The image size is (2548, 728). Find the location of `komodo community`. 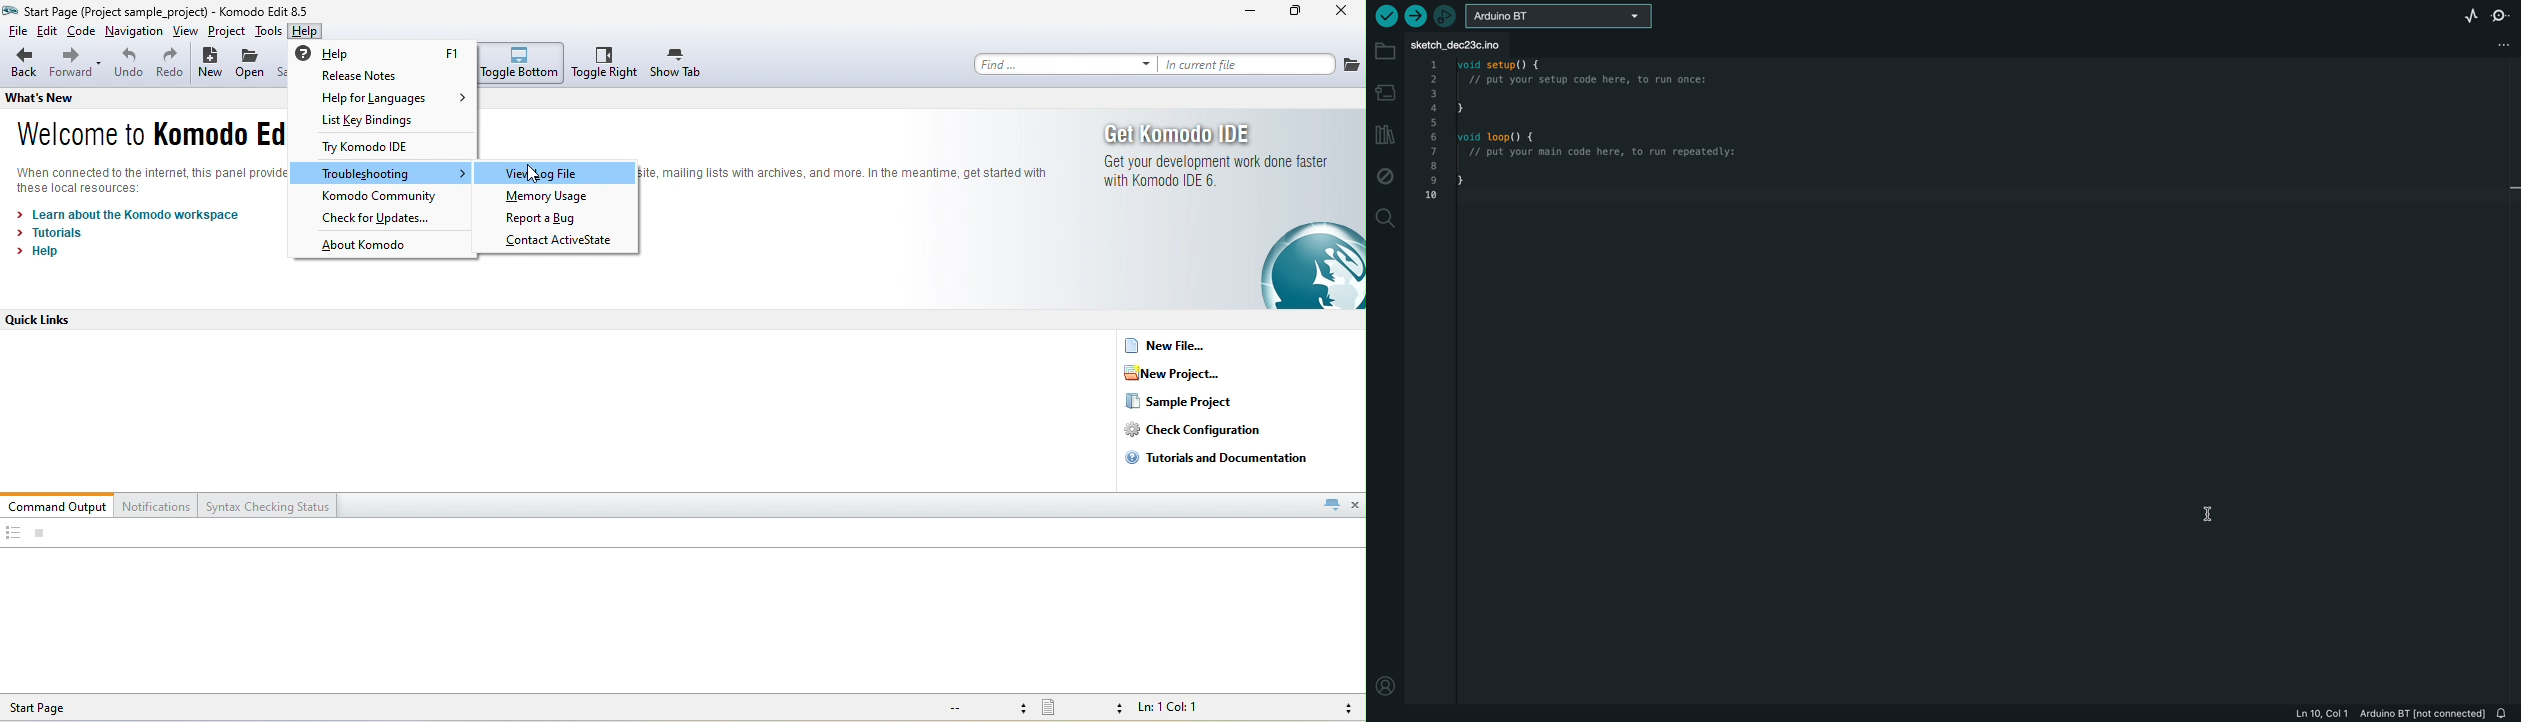

komodo community is located at coordinates (382, 197).